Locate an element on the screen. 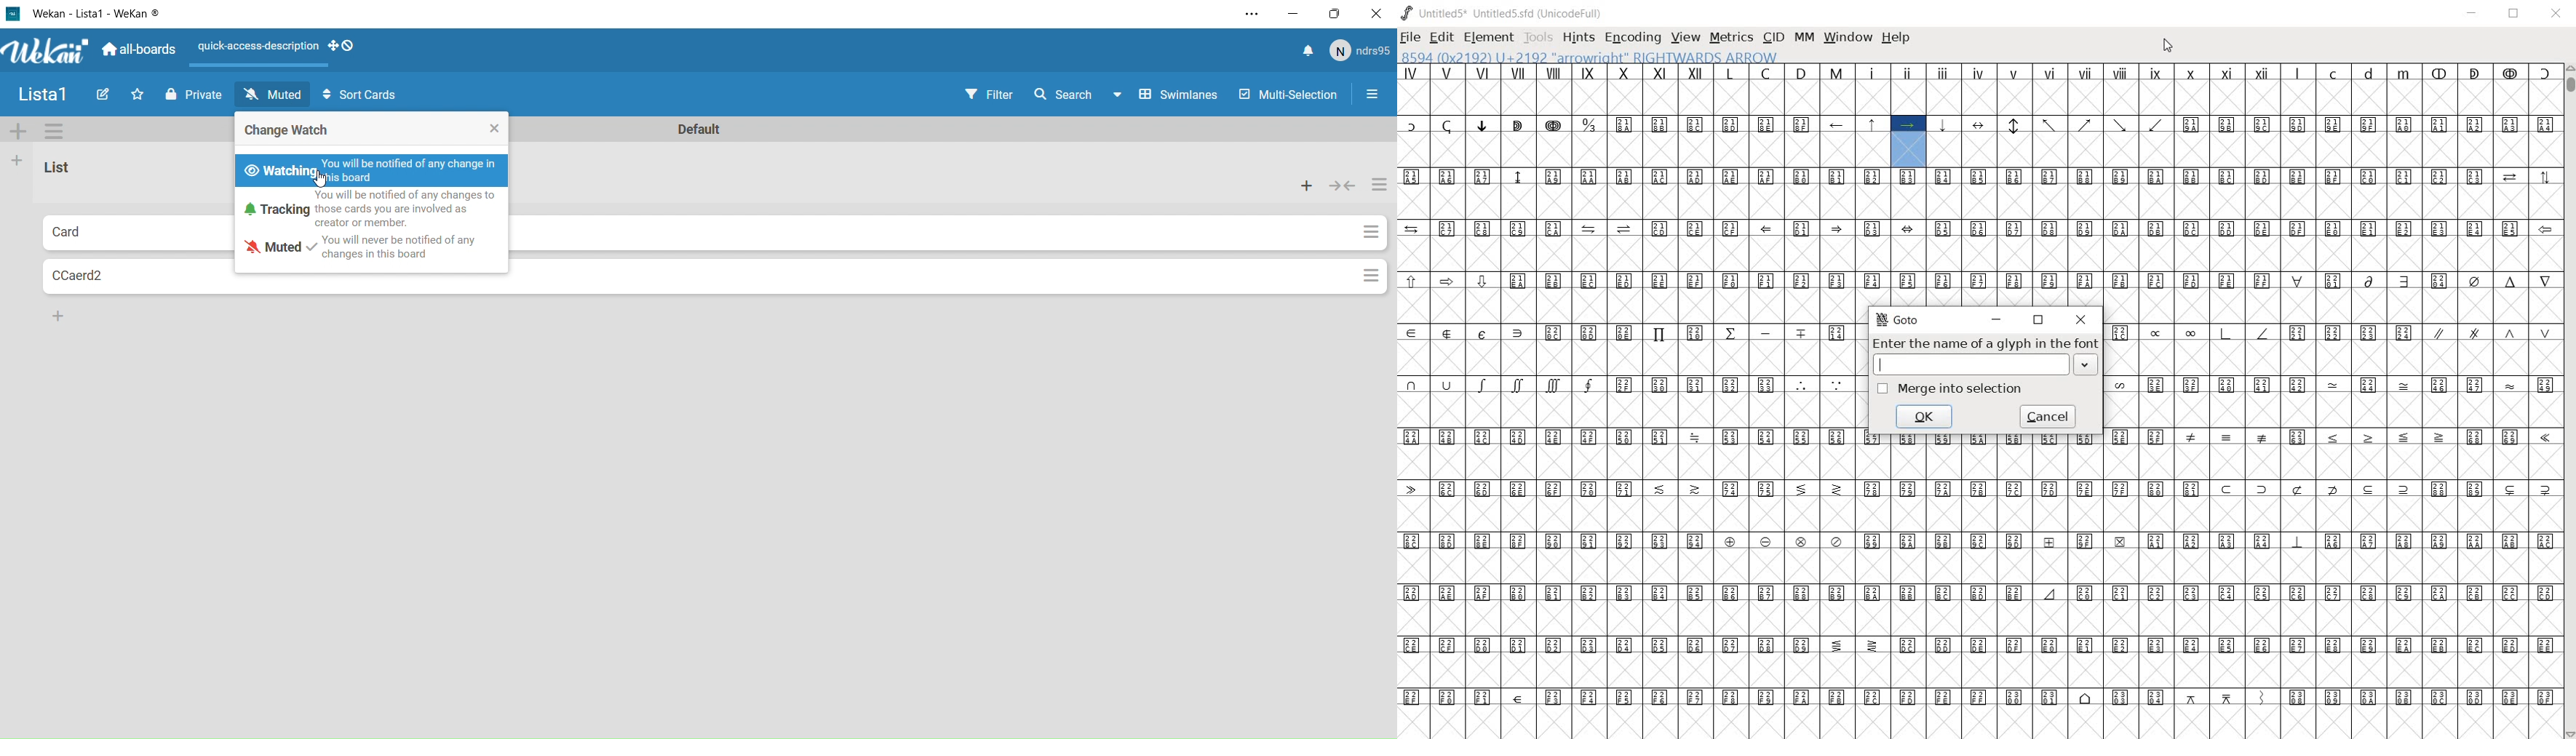 This screenshot has height=756, width=2576. Glyph characters is located at coordinates (1627, 403).